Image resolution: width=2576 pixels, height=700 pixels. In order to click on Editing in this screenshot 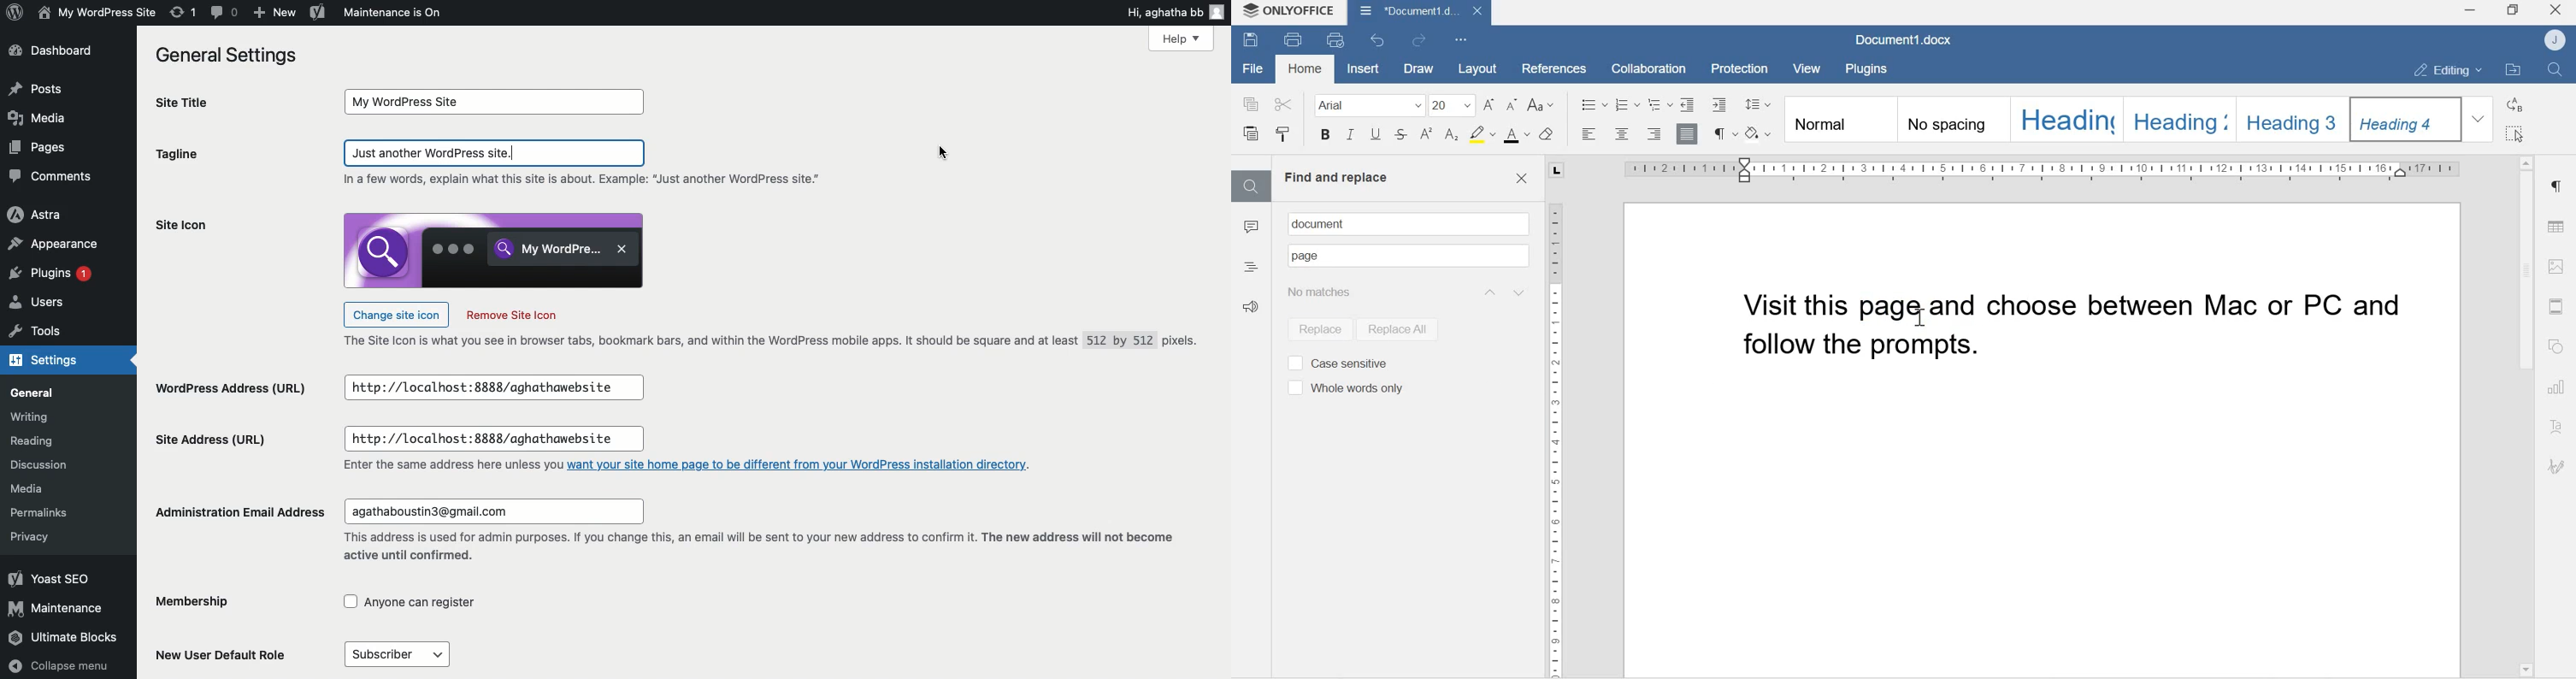, I will do `click(2441, 69)`.